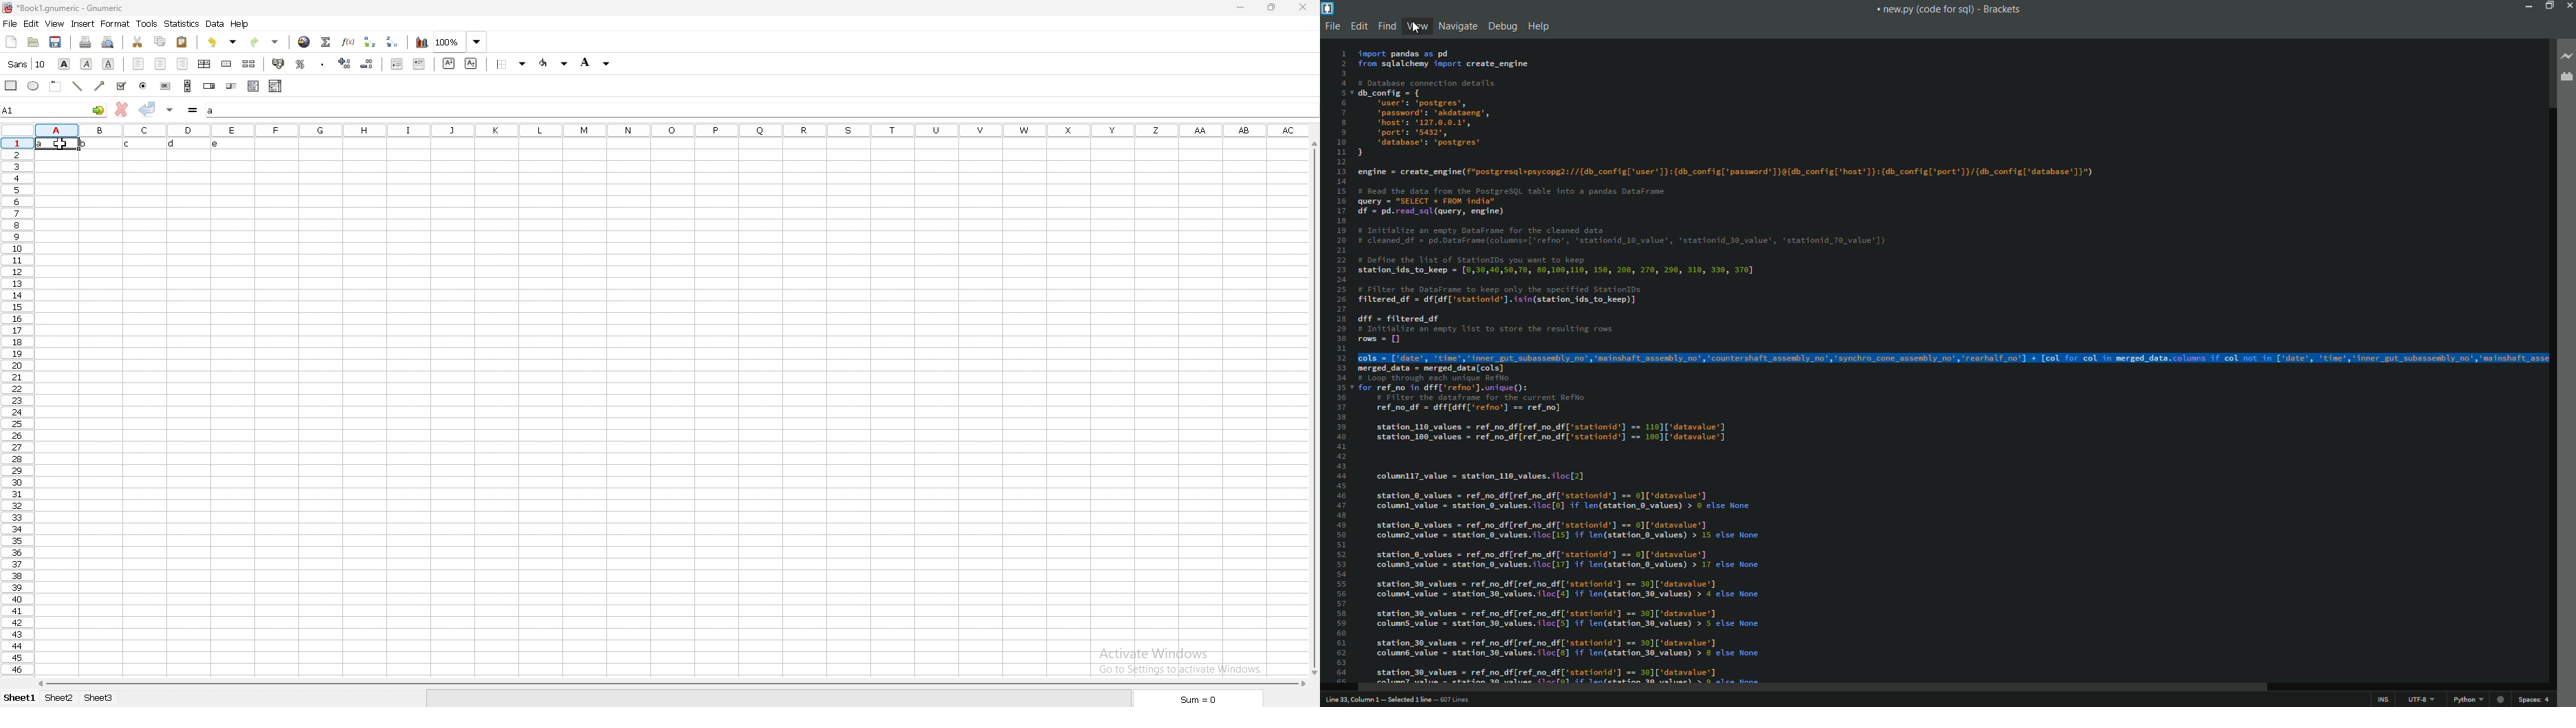  What do you see at coordinates (1328, 8) in the screenshot?
I see `app icon` at bounding box center [1328, 8].